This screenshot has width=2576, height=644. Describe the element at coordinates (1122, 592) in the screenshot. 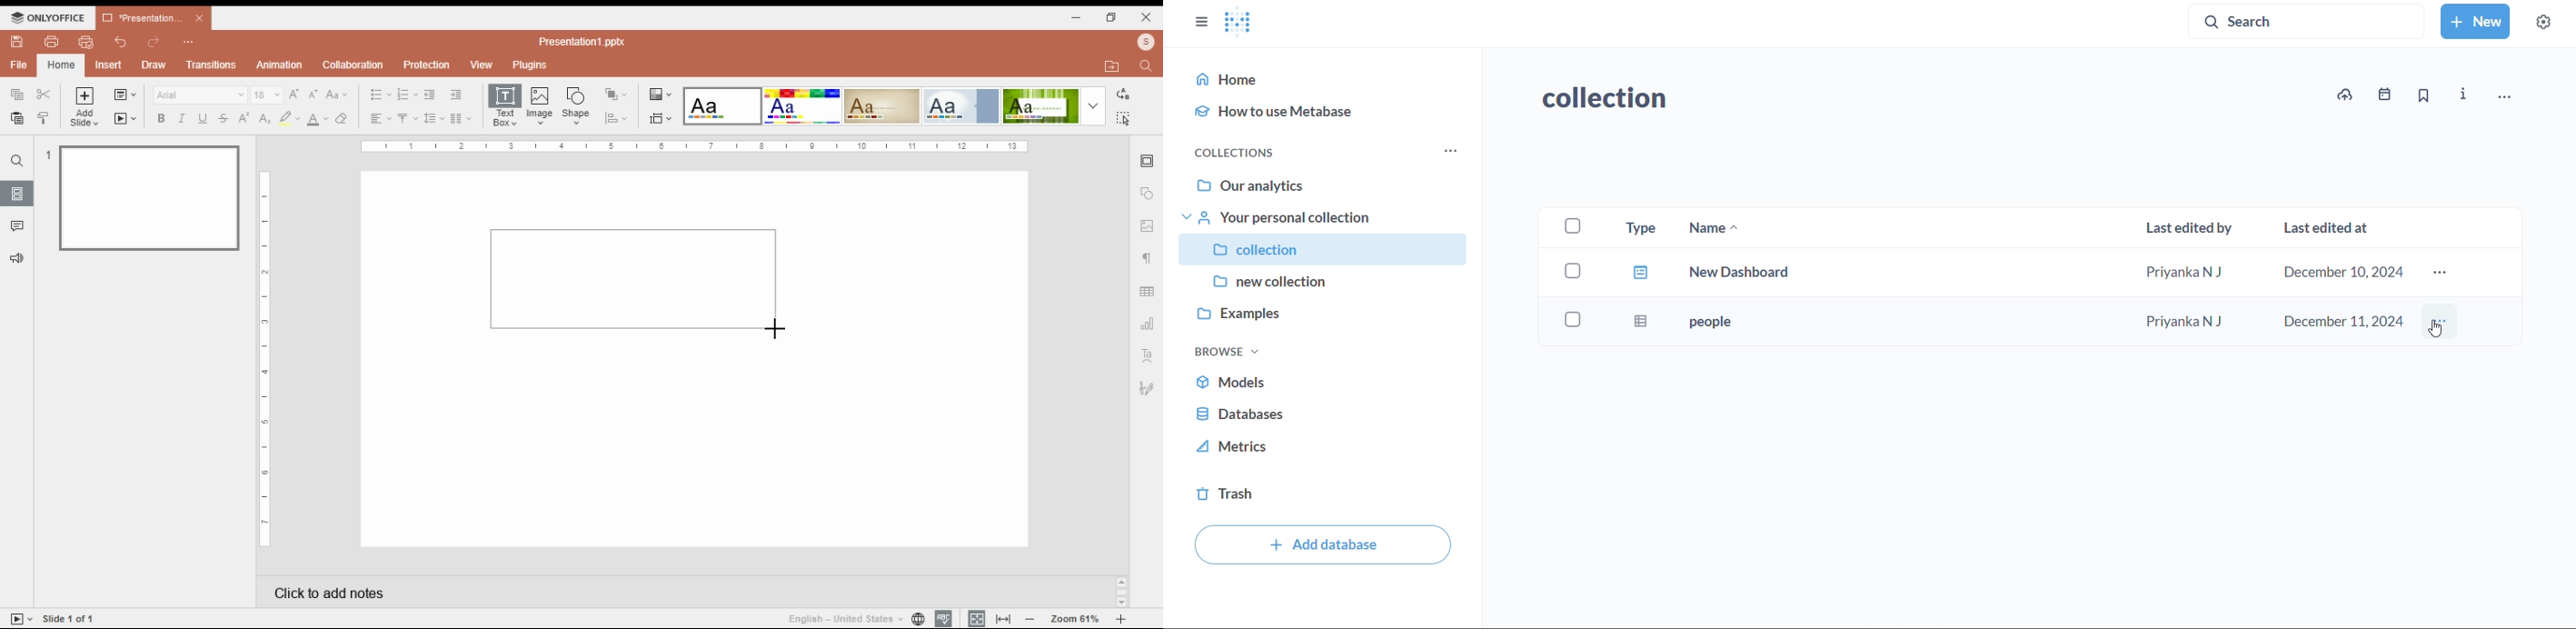

I see `scrollbar` at that location.